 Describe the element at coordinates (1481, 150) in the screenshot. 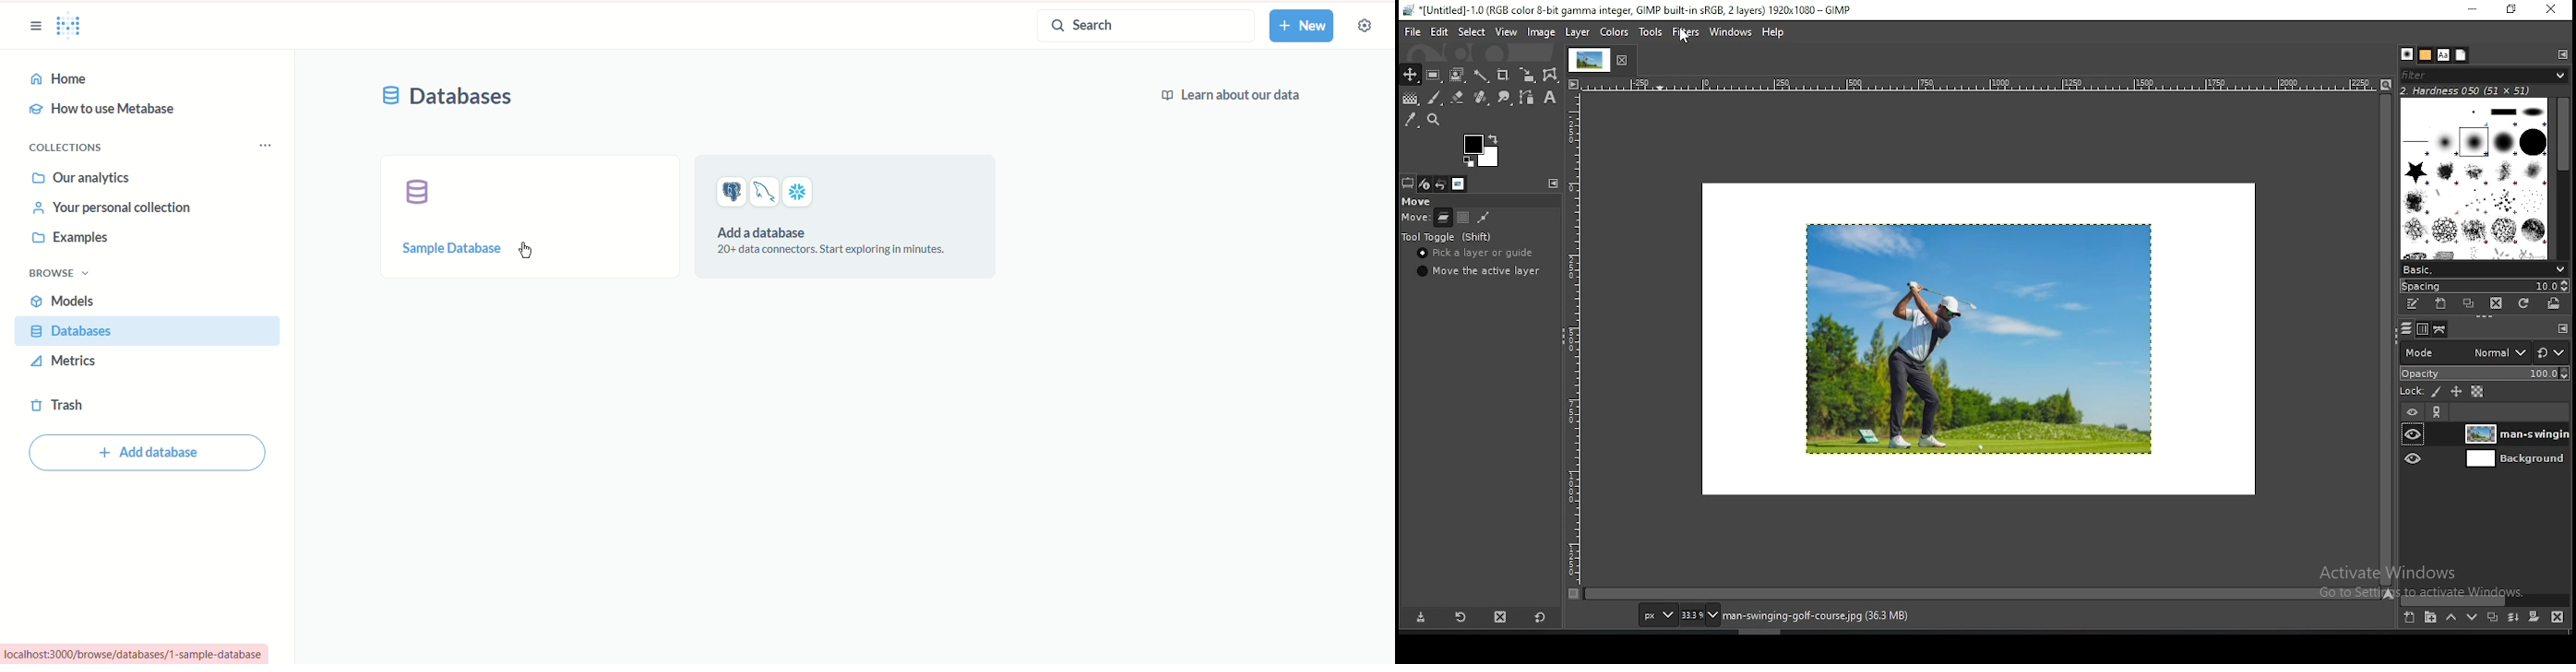

I see `colors` at that location.